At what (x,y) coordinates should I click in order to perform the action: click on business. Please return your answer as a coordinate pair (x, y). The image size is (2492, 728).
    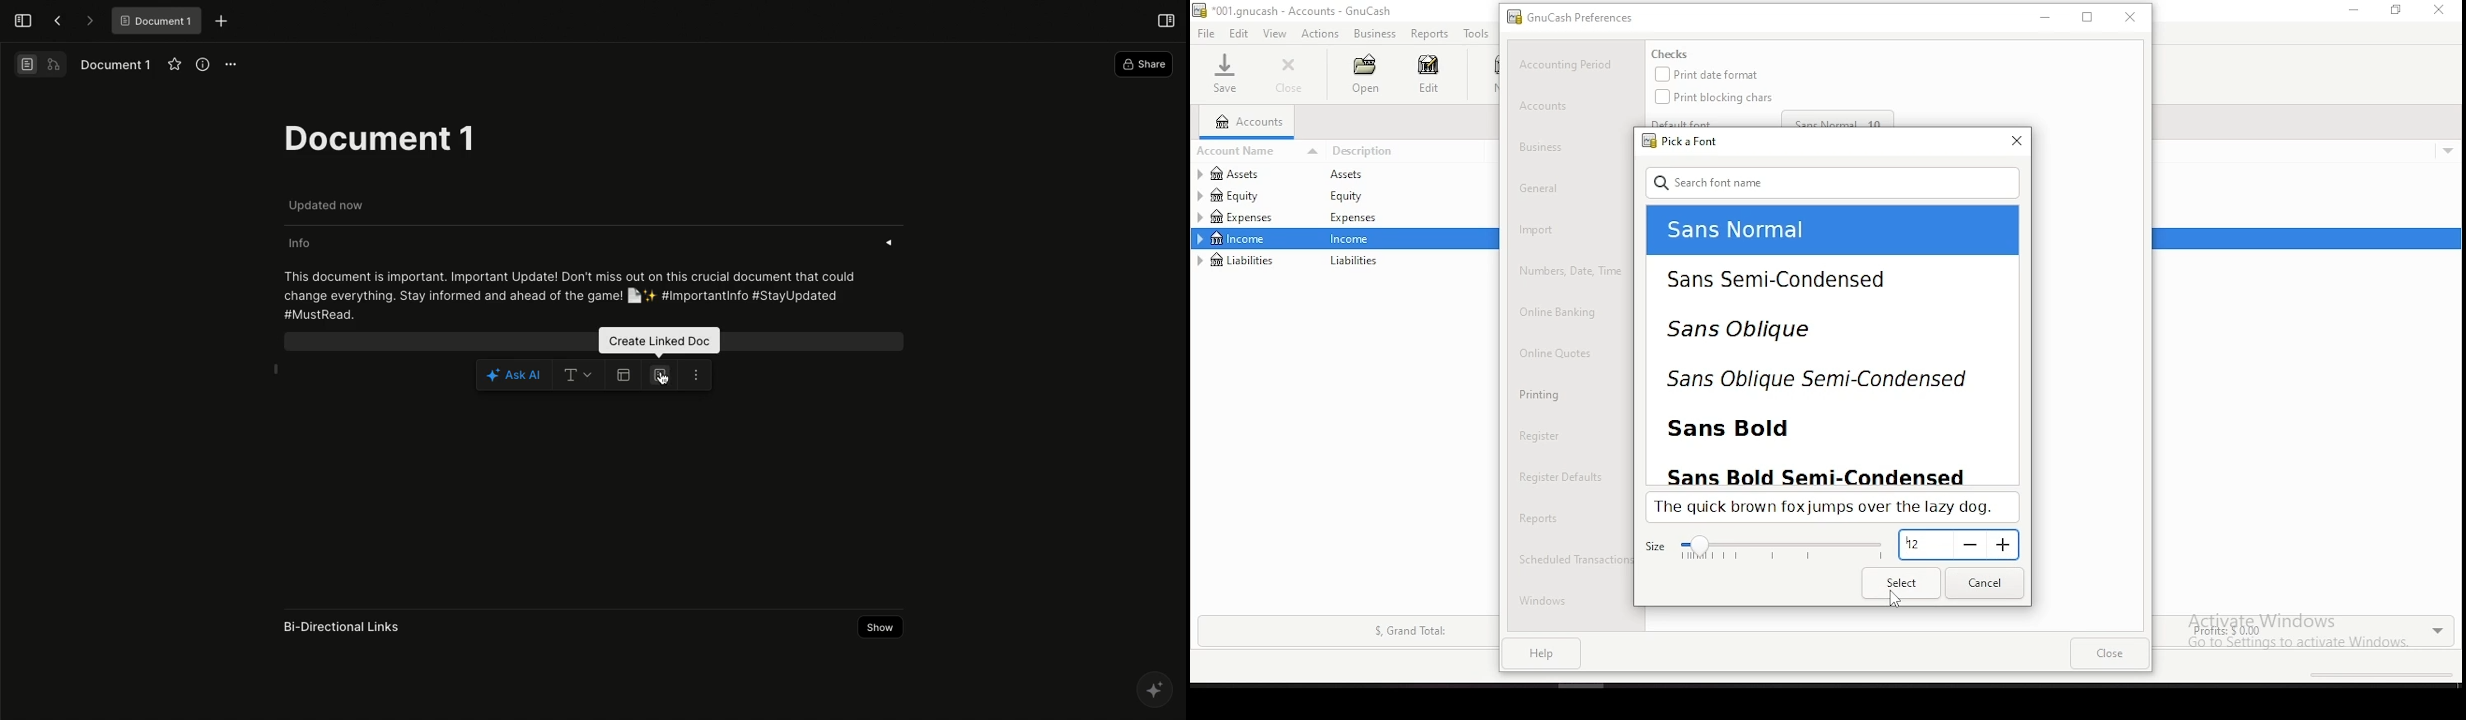
    Looking at the image, I should click on (1375, 33).